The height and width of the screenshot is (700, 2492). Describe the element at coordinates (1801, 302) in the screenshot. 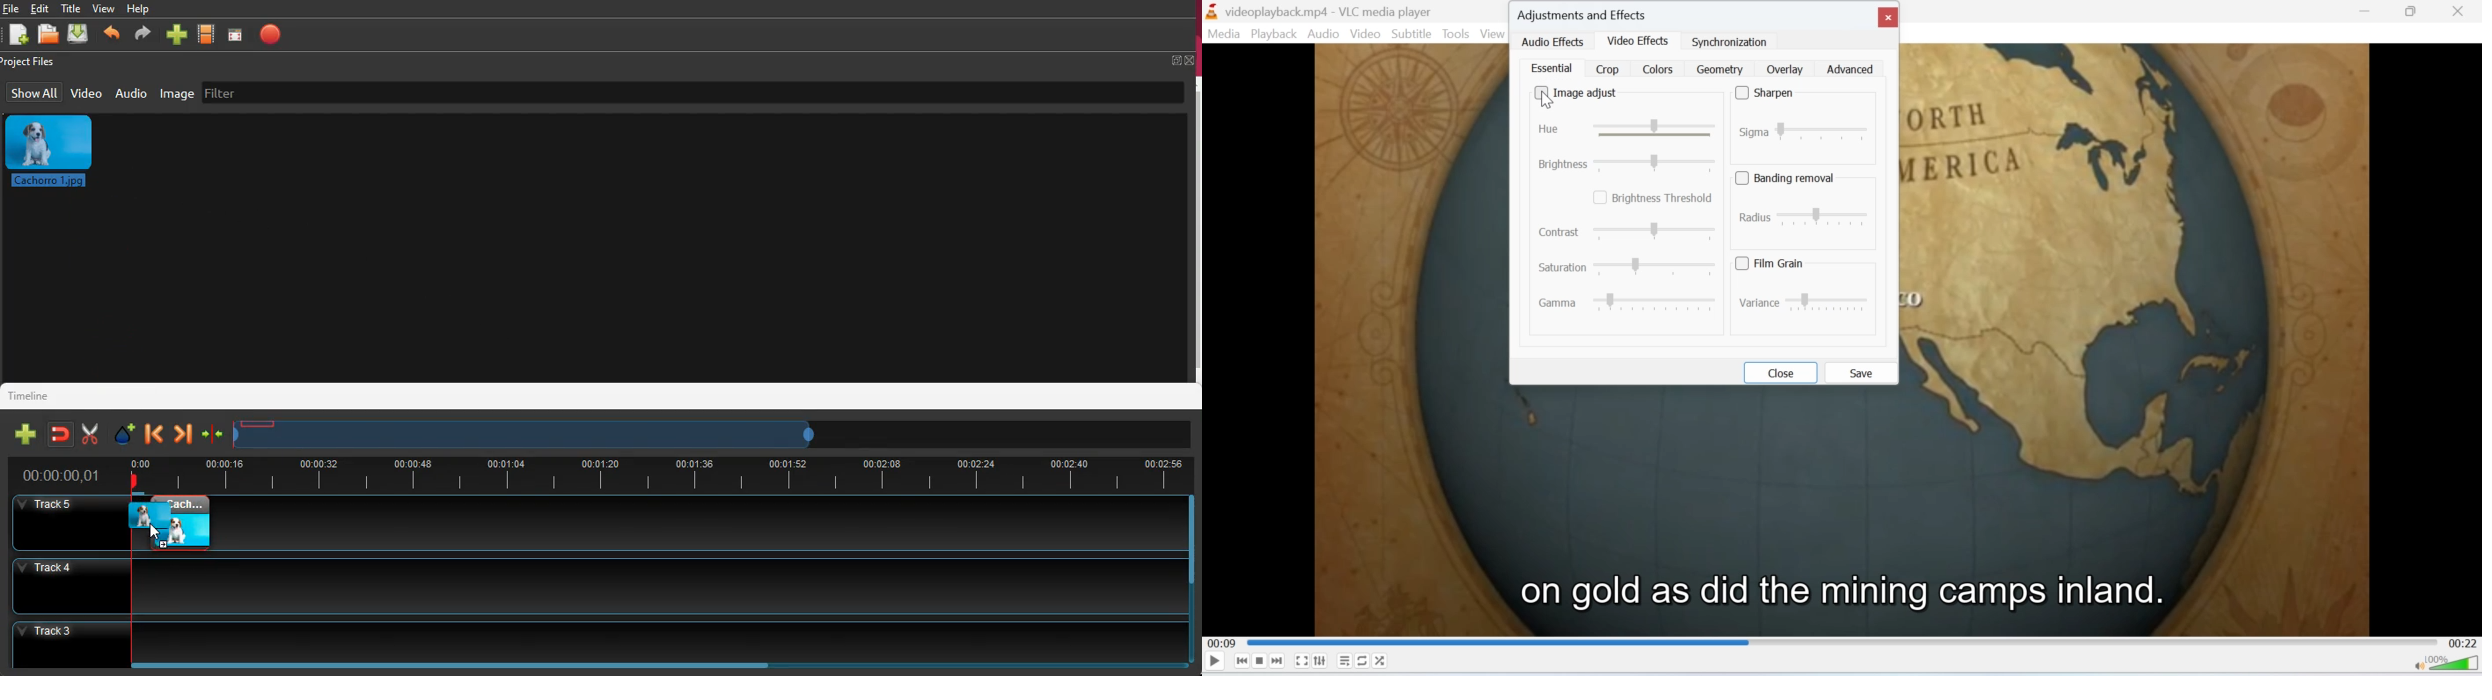

I see `variance` at that location.